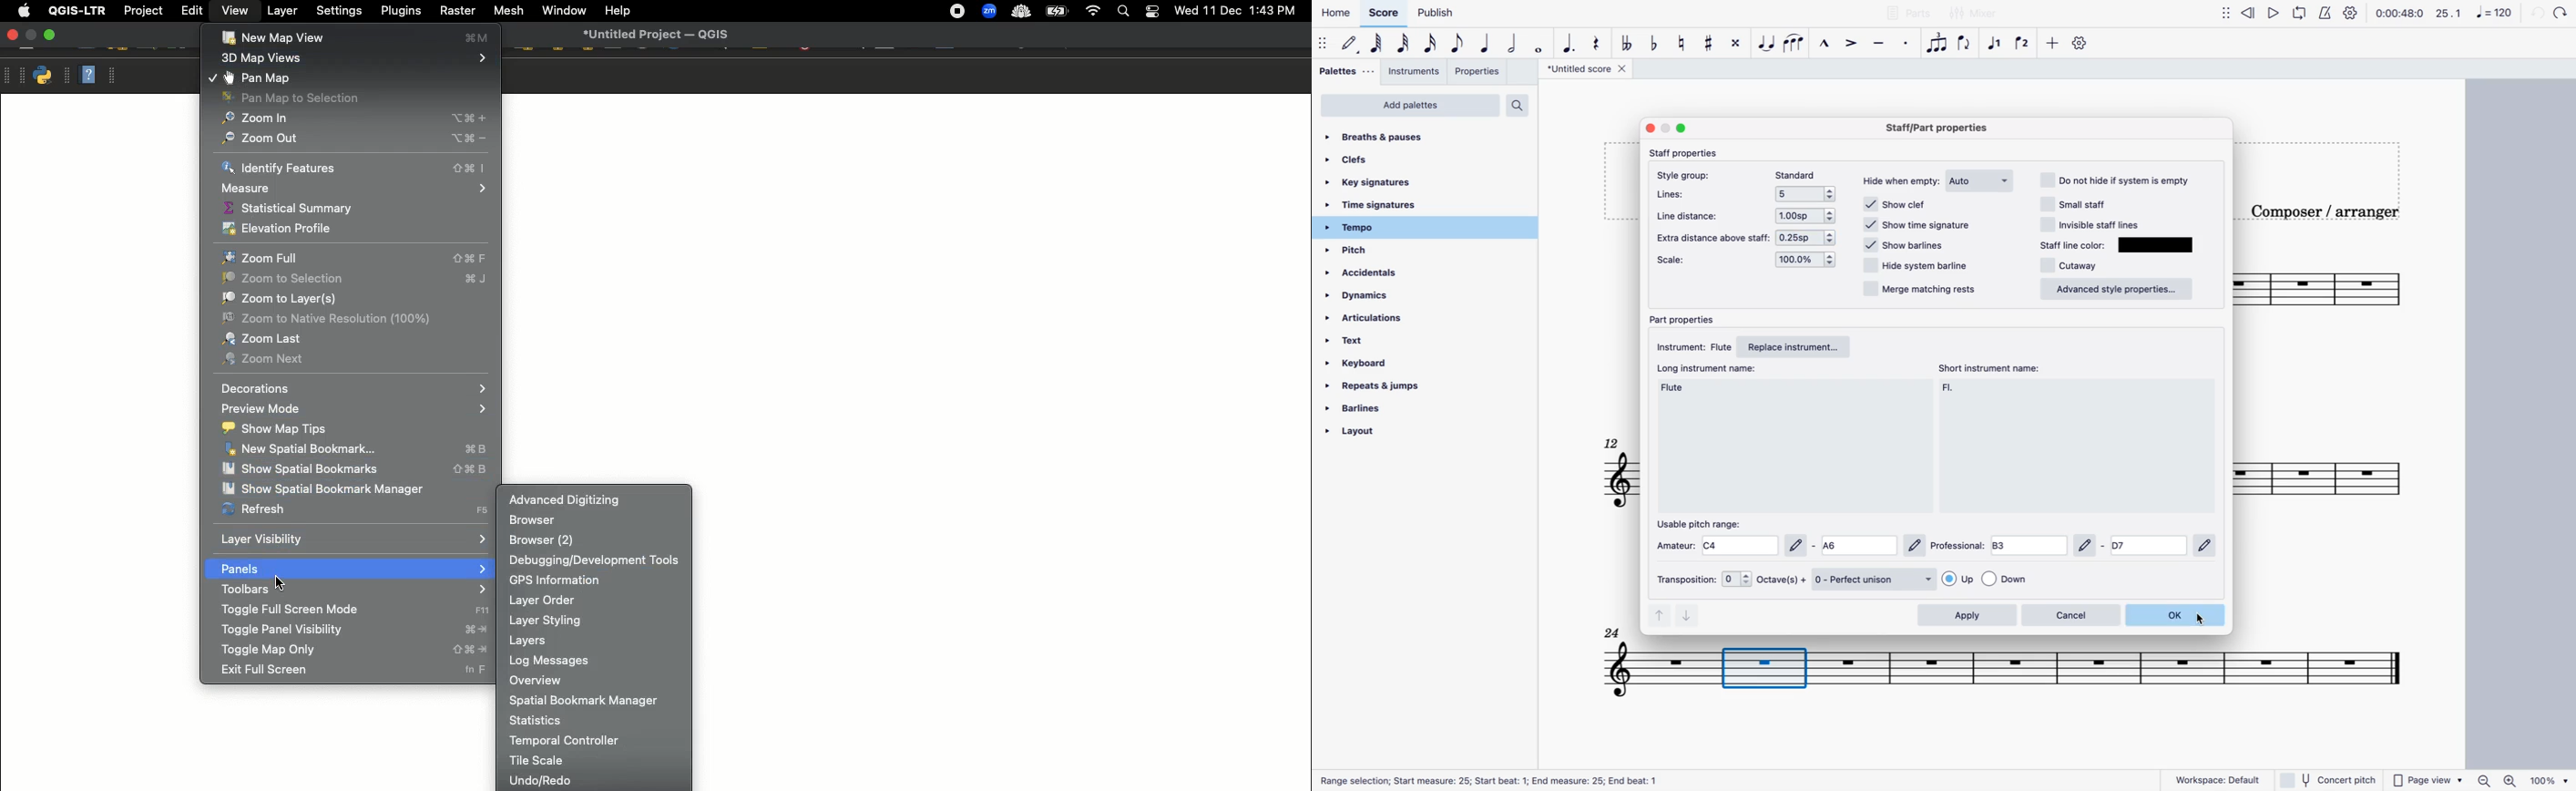  I want to click on tempo, so click(1368, 228).